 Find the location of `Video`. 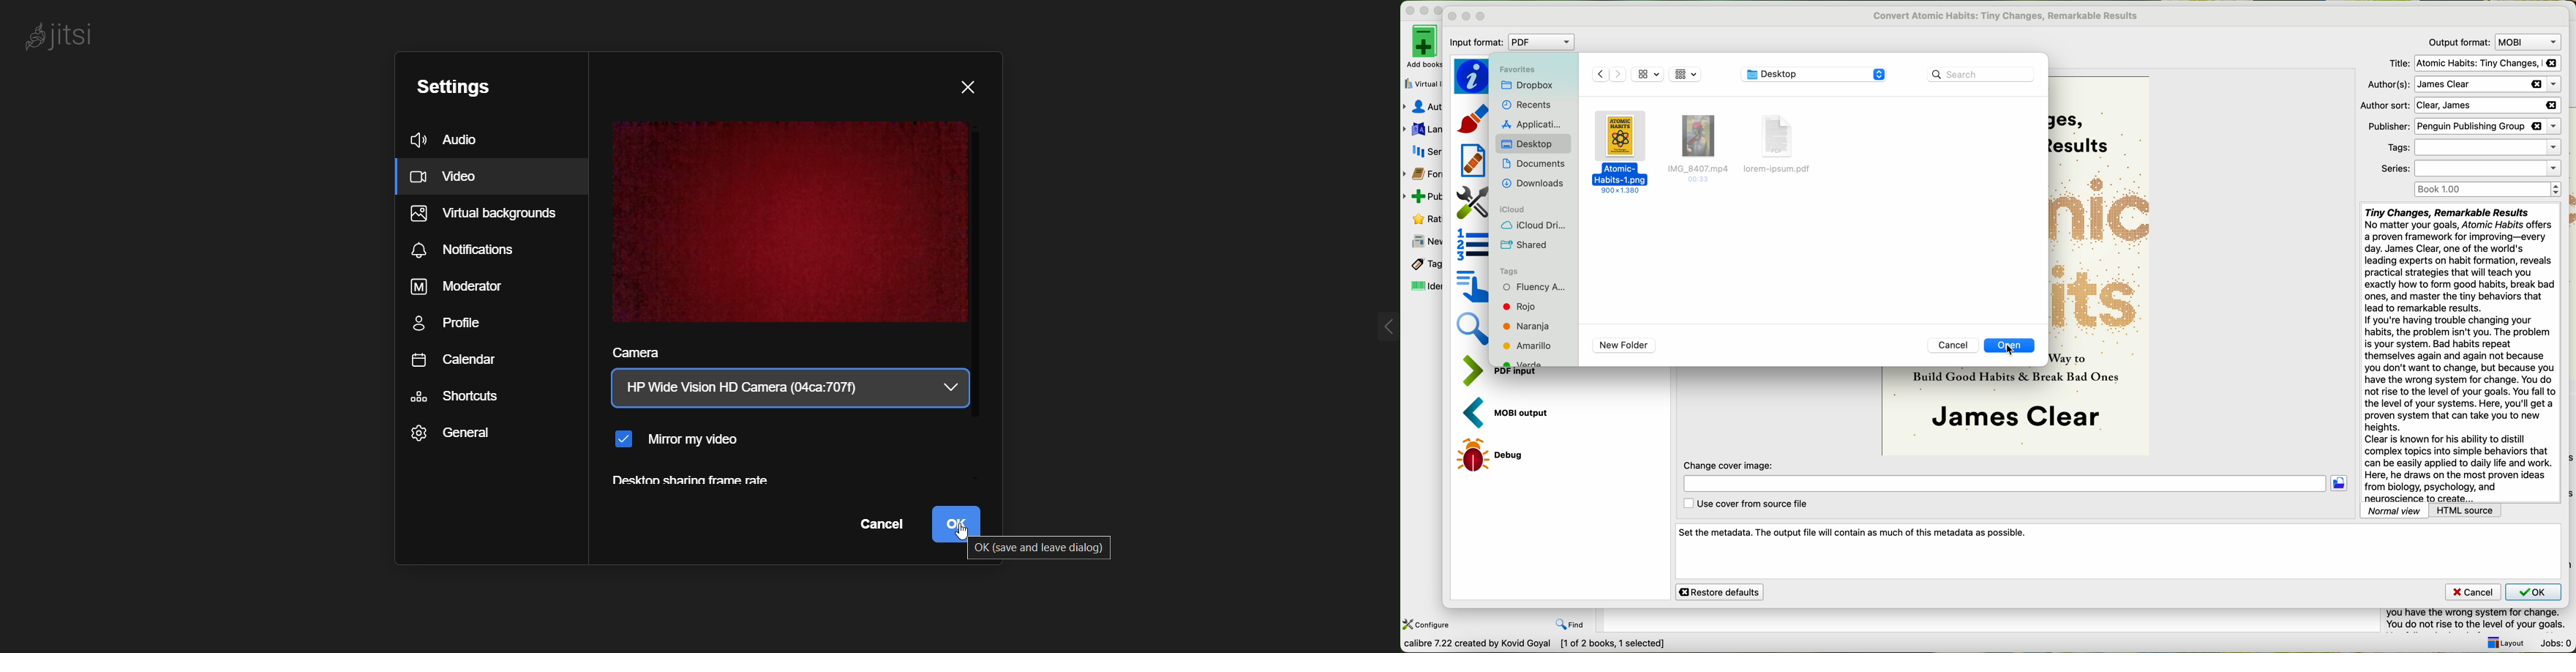

Video is located at coordinates (494, 177).